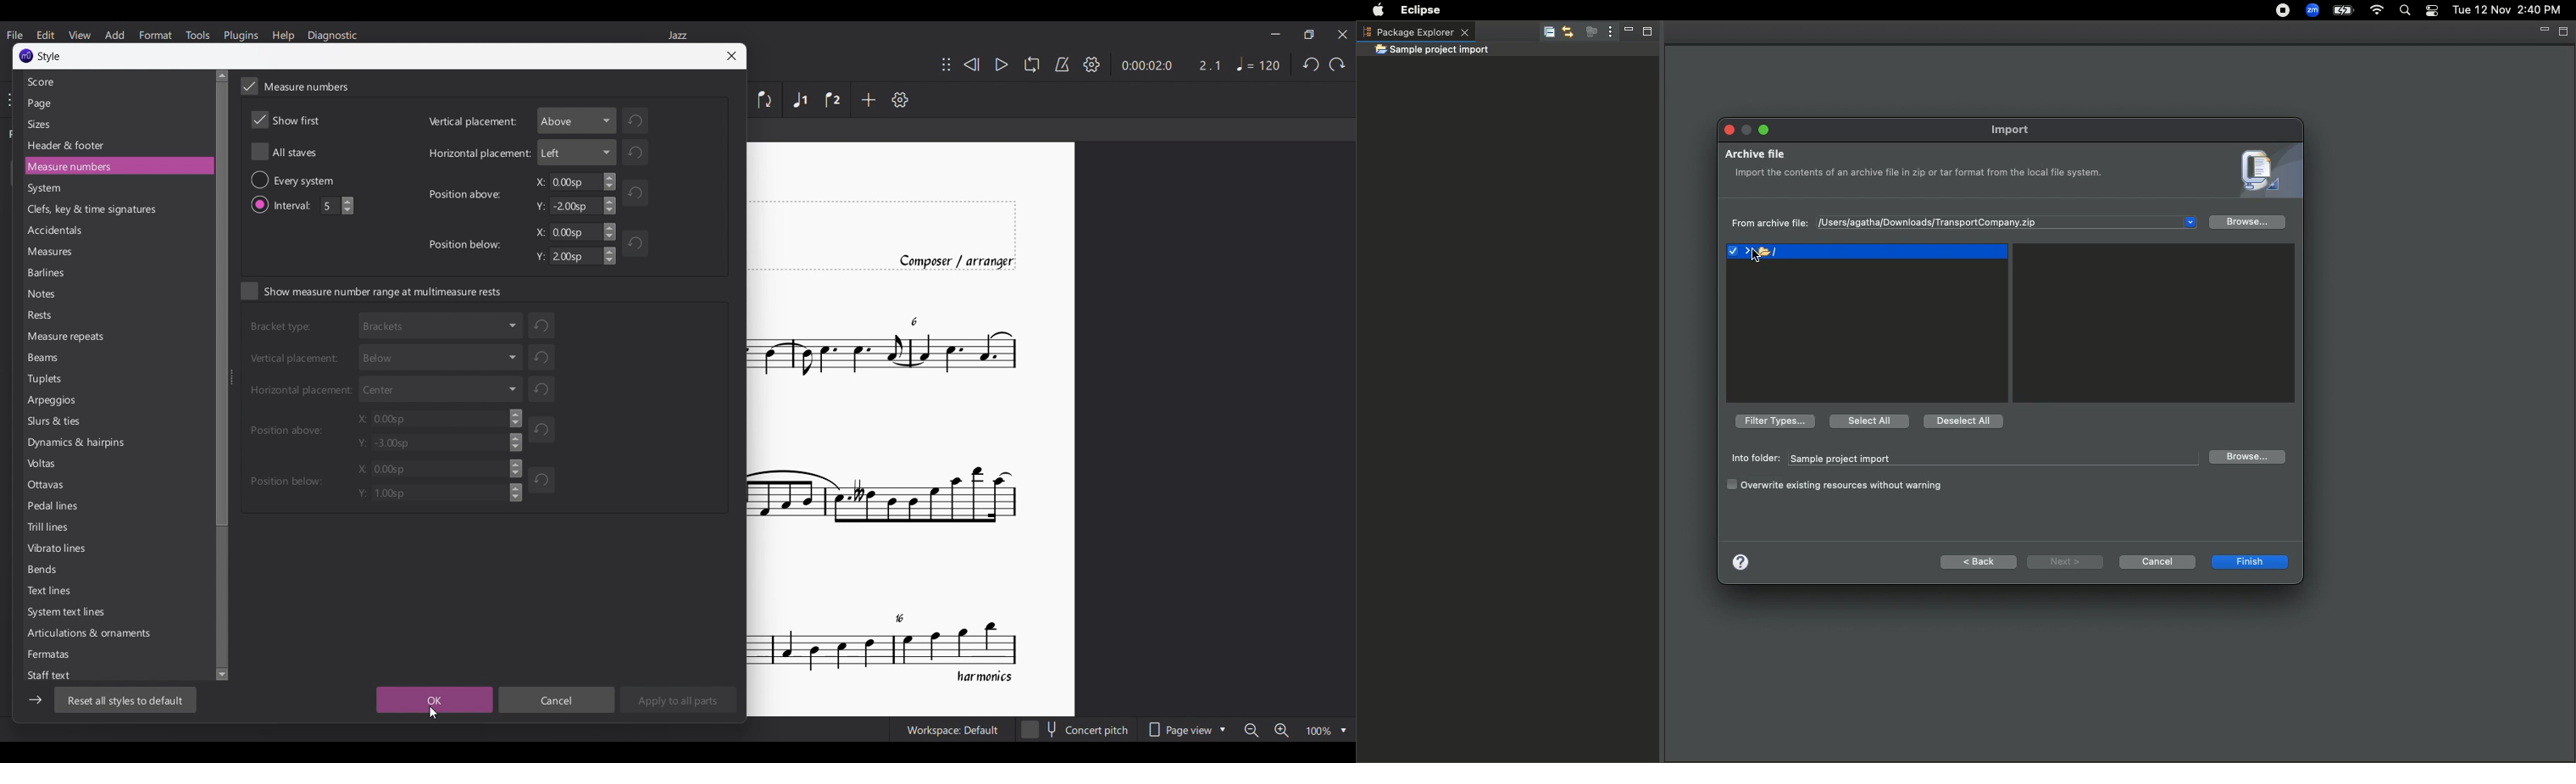  I want to click on Header, so click(67, 146).